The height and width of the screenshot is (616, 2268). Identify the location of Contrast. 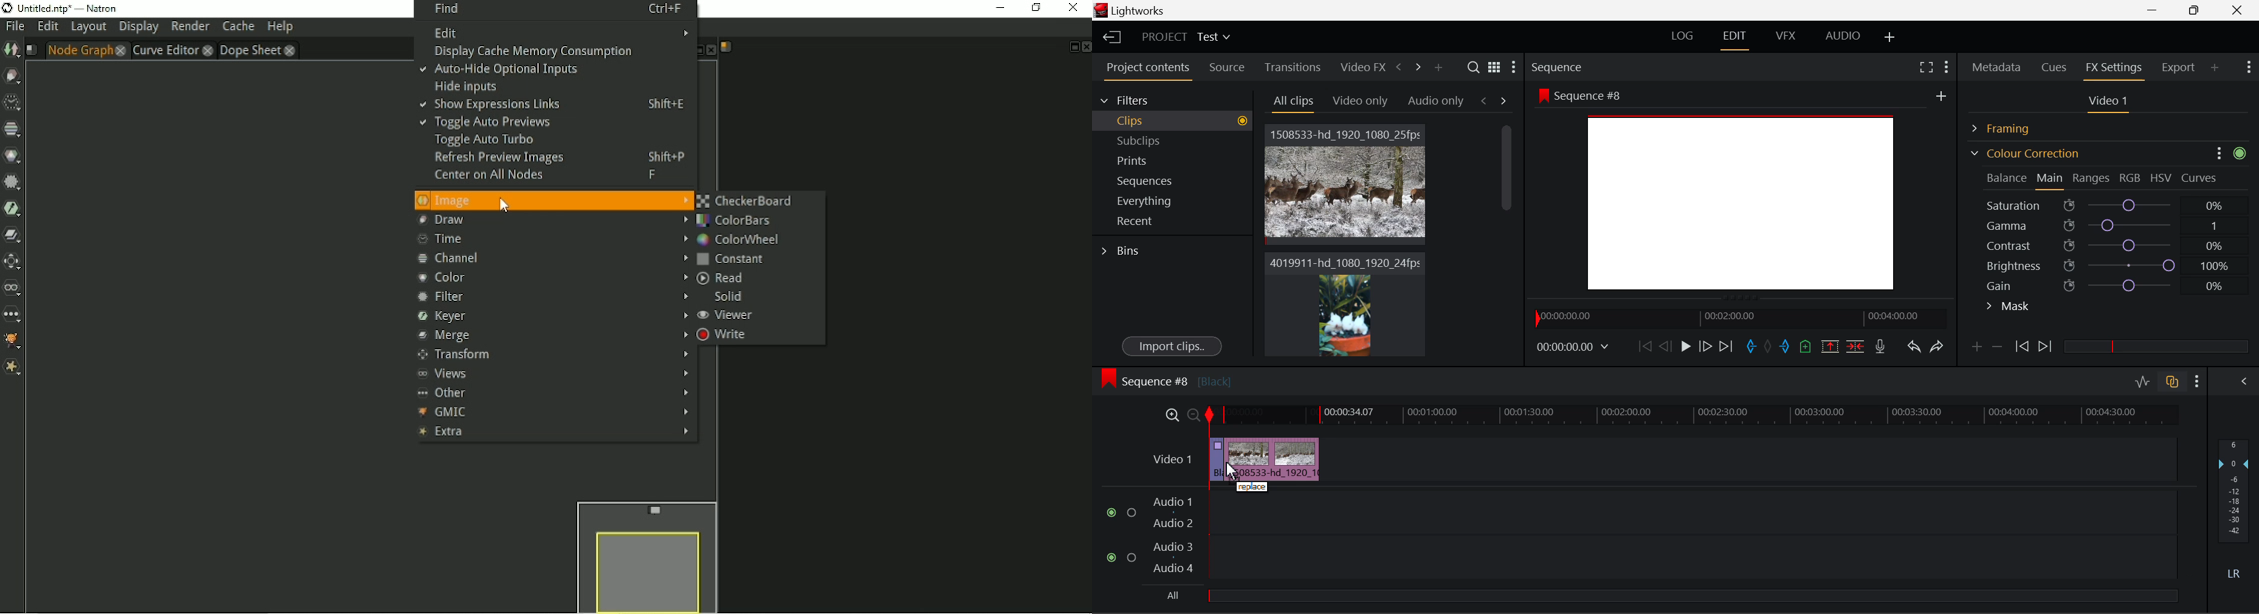
(2110, 245).